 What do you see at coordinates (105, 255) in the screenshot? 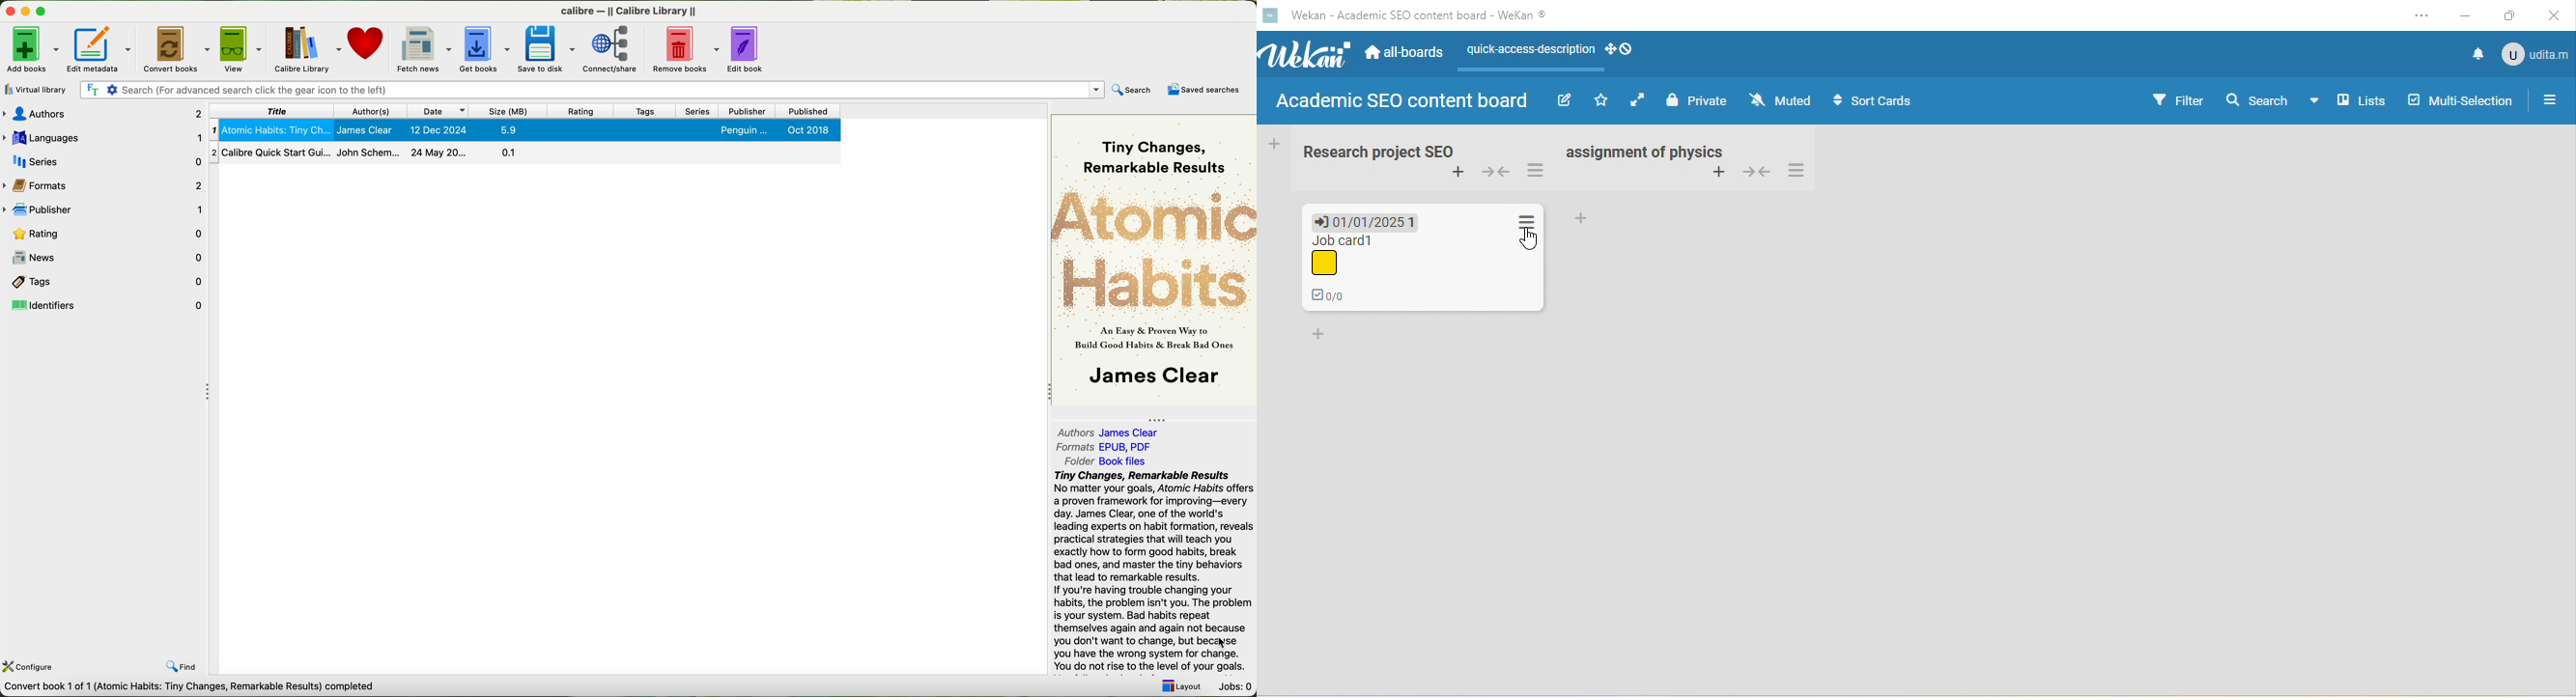
I see `news` at bounding box center [105, 255].